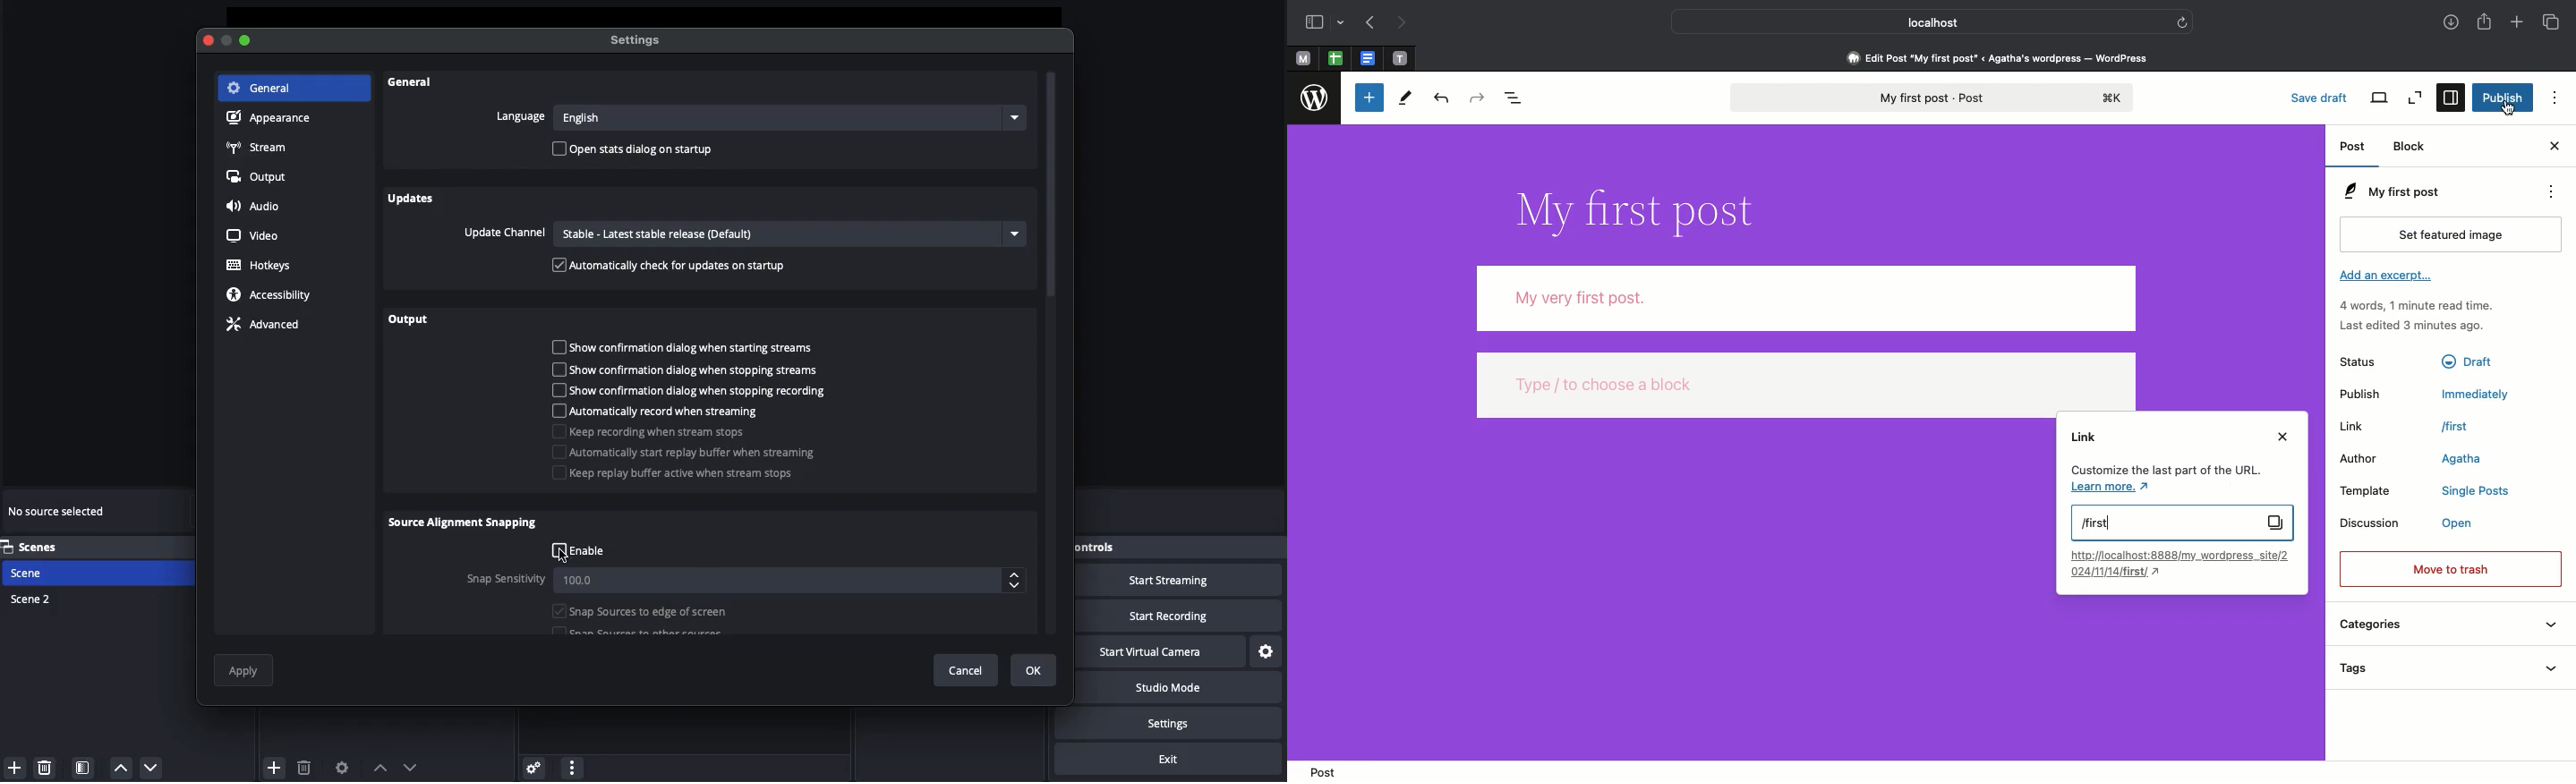  I want to click on Saved, so click(2323, 98).